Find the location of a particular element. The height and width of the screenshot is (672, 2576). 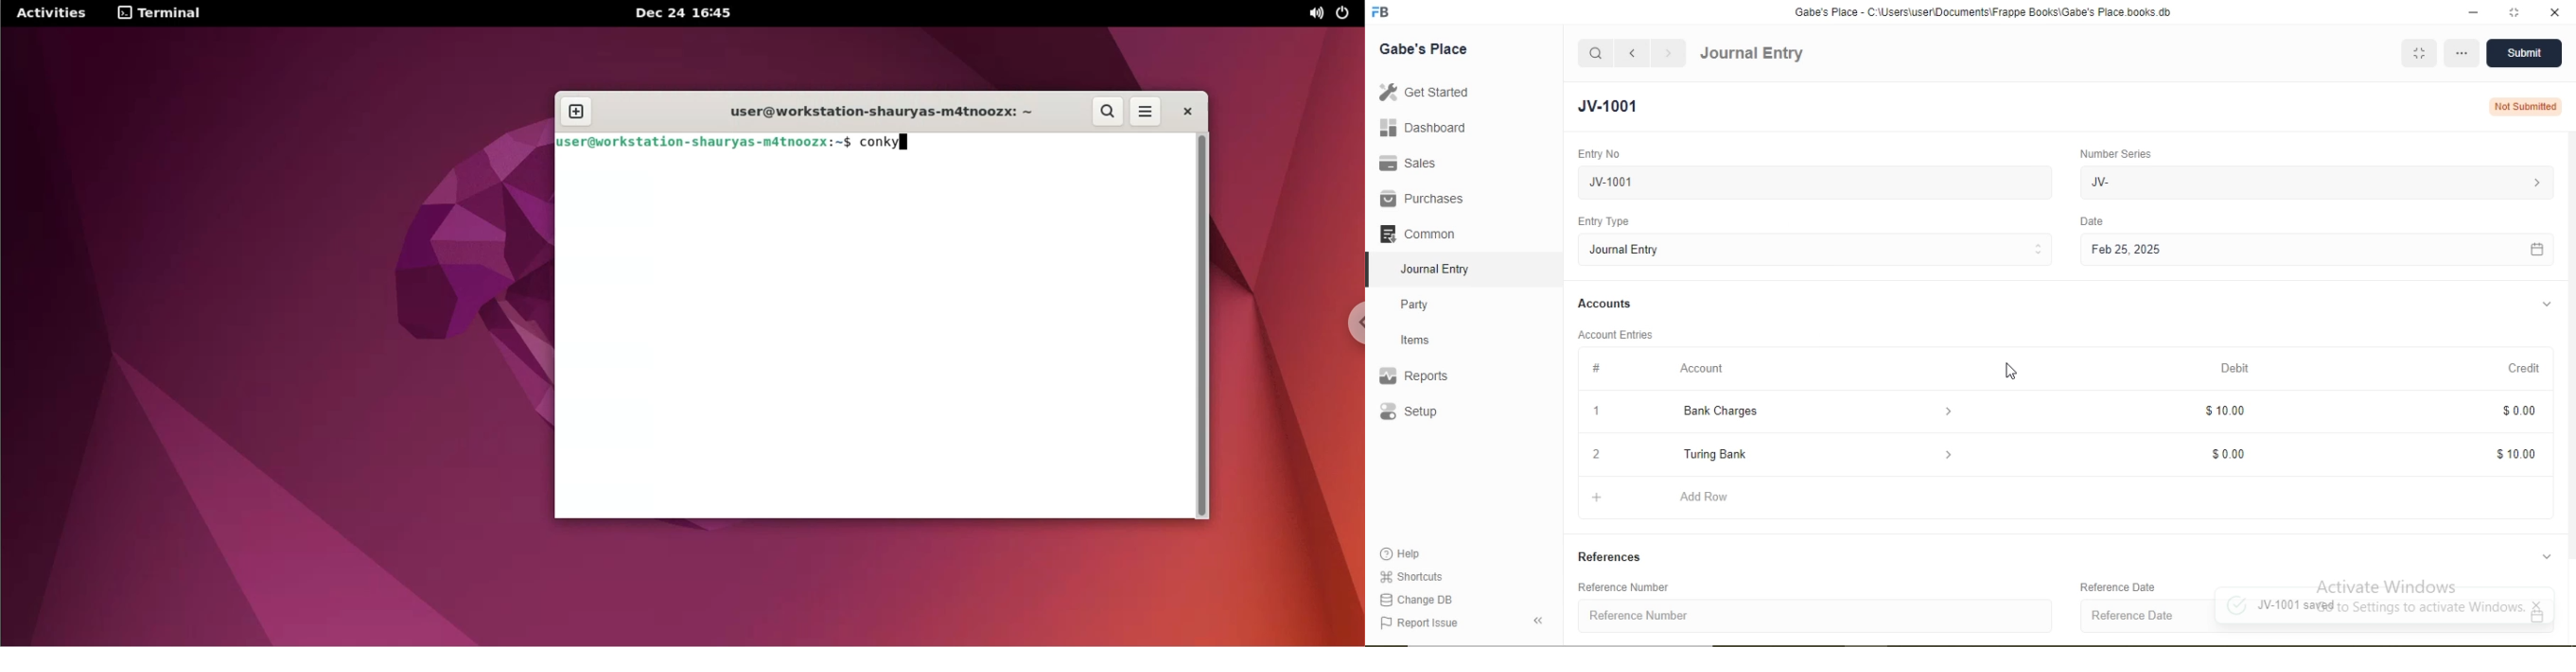

navigate forward is located at coordinates (1670, 53).